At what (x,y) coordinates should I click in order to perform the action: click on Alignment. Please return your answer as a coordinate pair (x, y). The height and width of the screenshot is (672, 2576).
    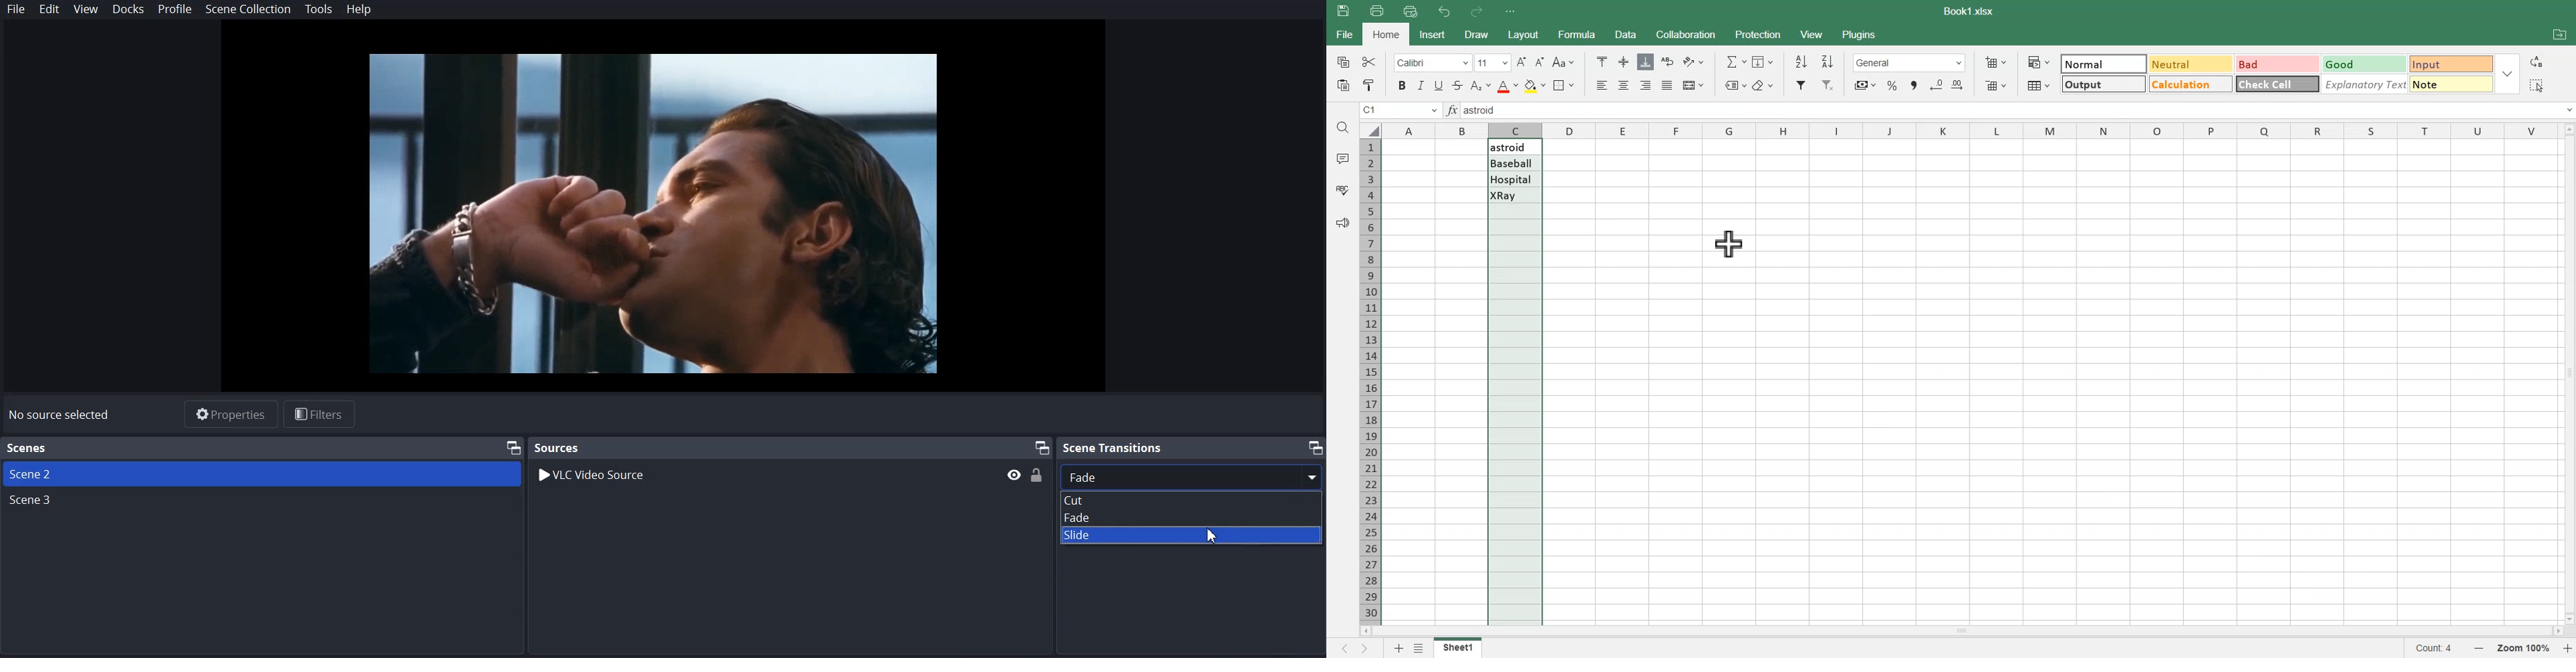
    Looking at the image, I should click on (1667, 86).